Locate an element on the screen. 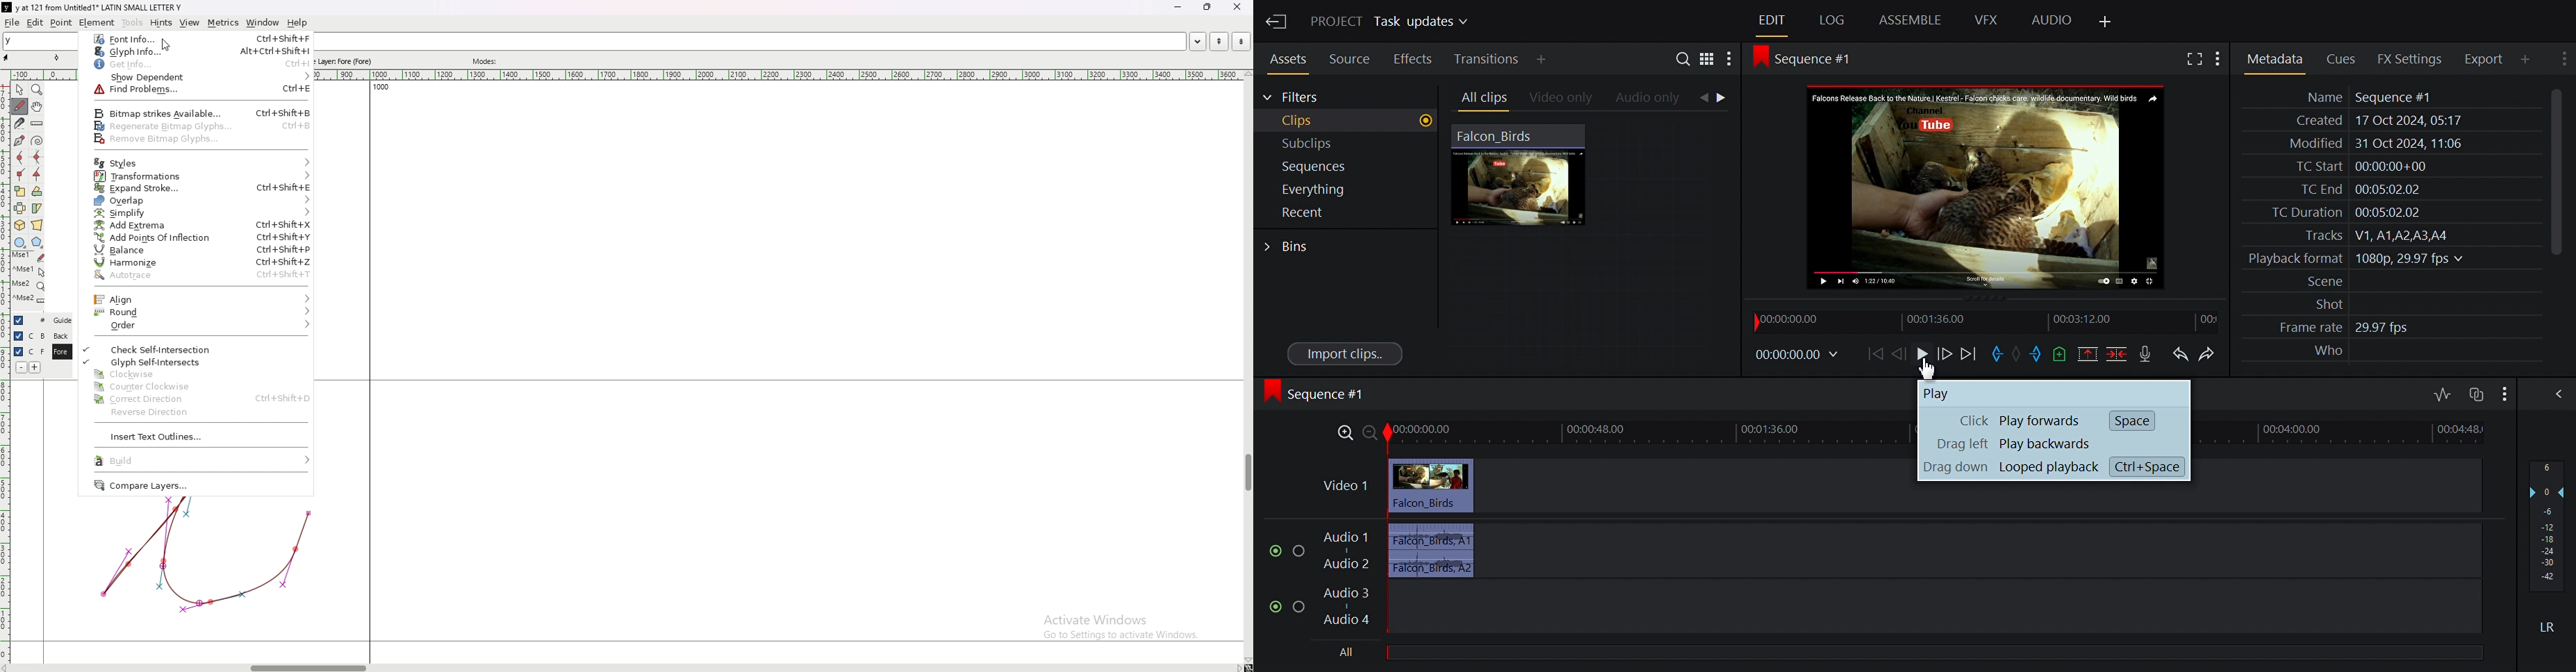 The height and width of the screenshot is (672, 2576). Remove all marked sections is located at coordinates (2087, 354).